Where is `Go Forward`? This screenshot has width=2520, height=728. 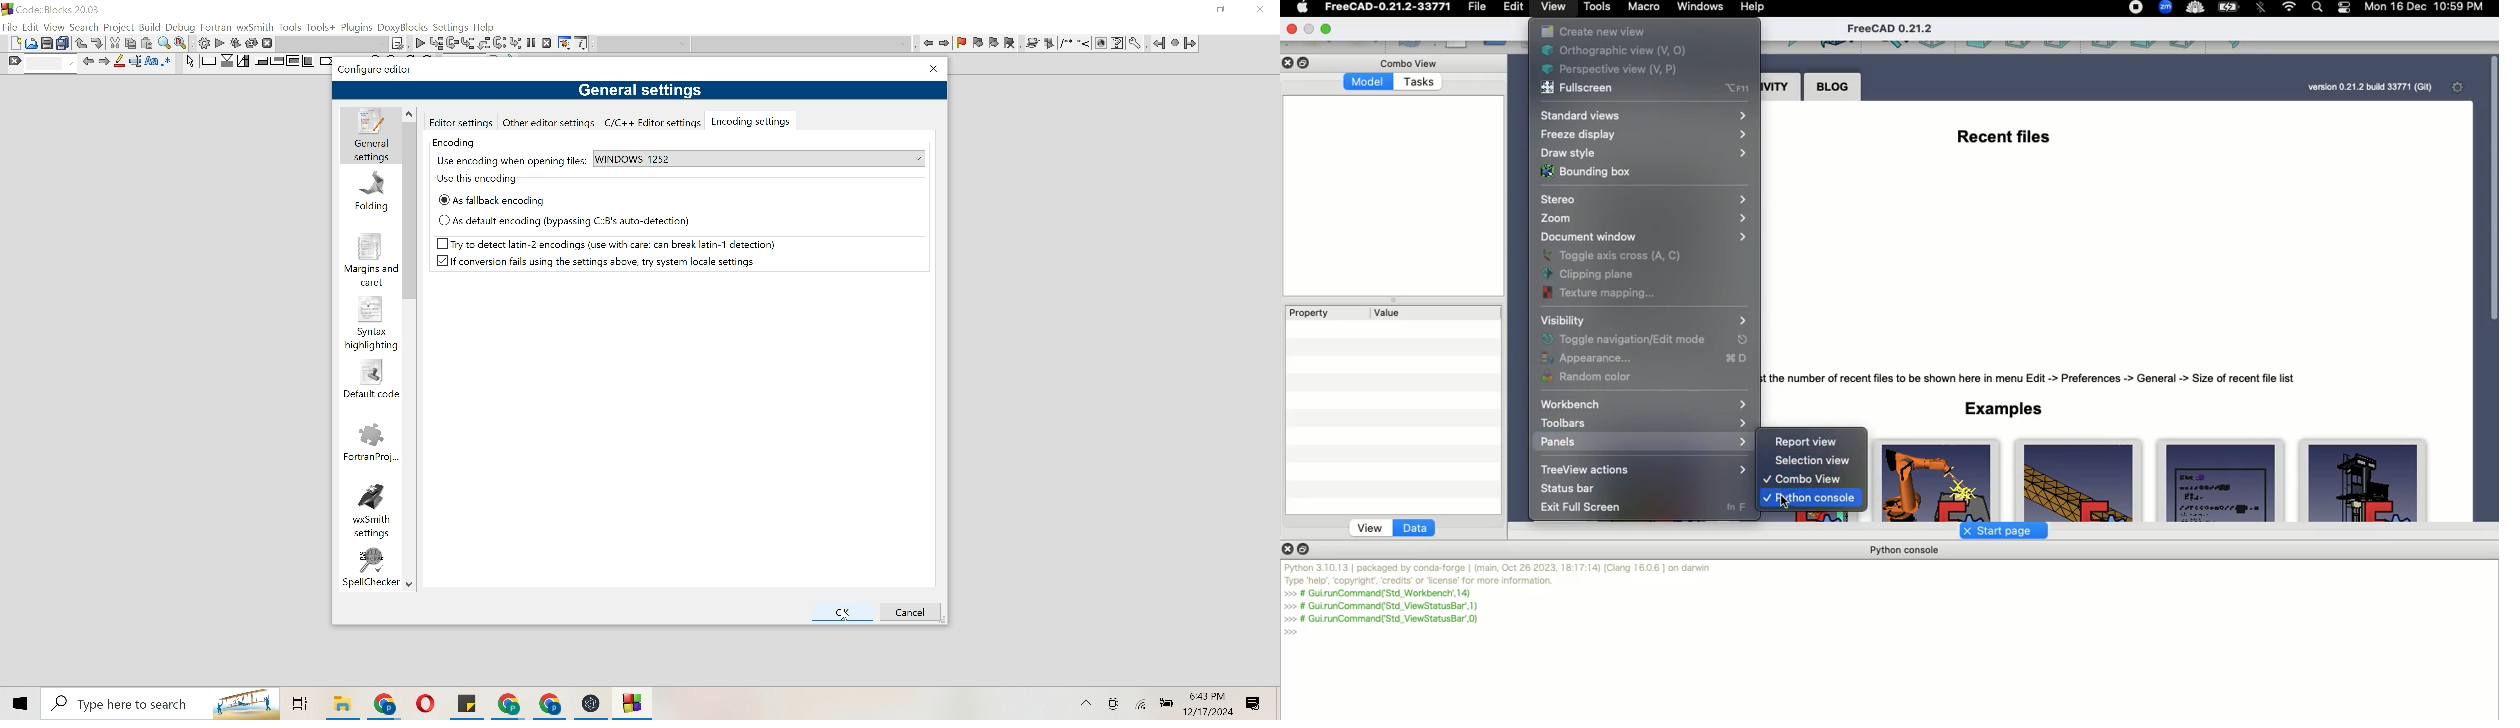 Go Forward is located at coordinates (1190, 43).